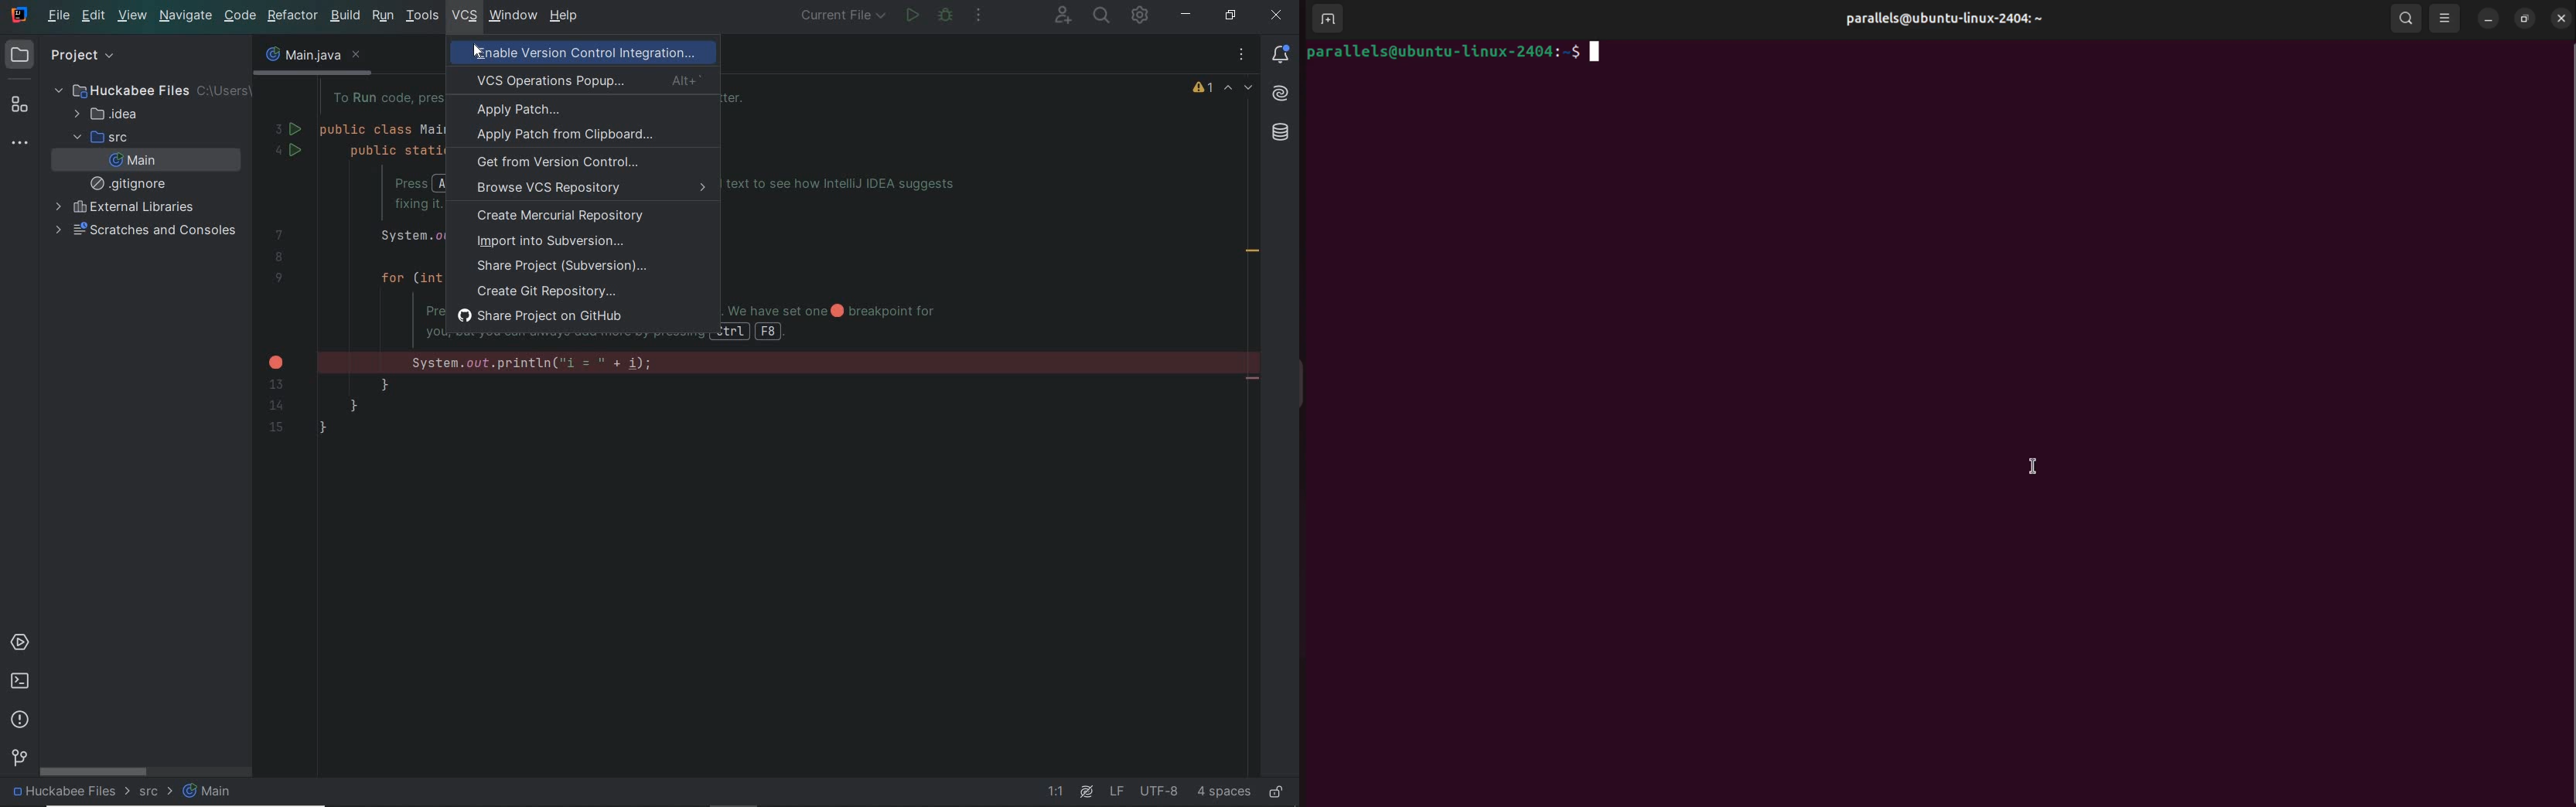 The width and height of the screenshot is (2576, 812). Describe the element at coordinates (98, 137) in the screenshot. I see `src` at that location.